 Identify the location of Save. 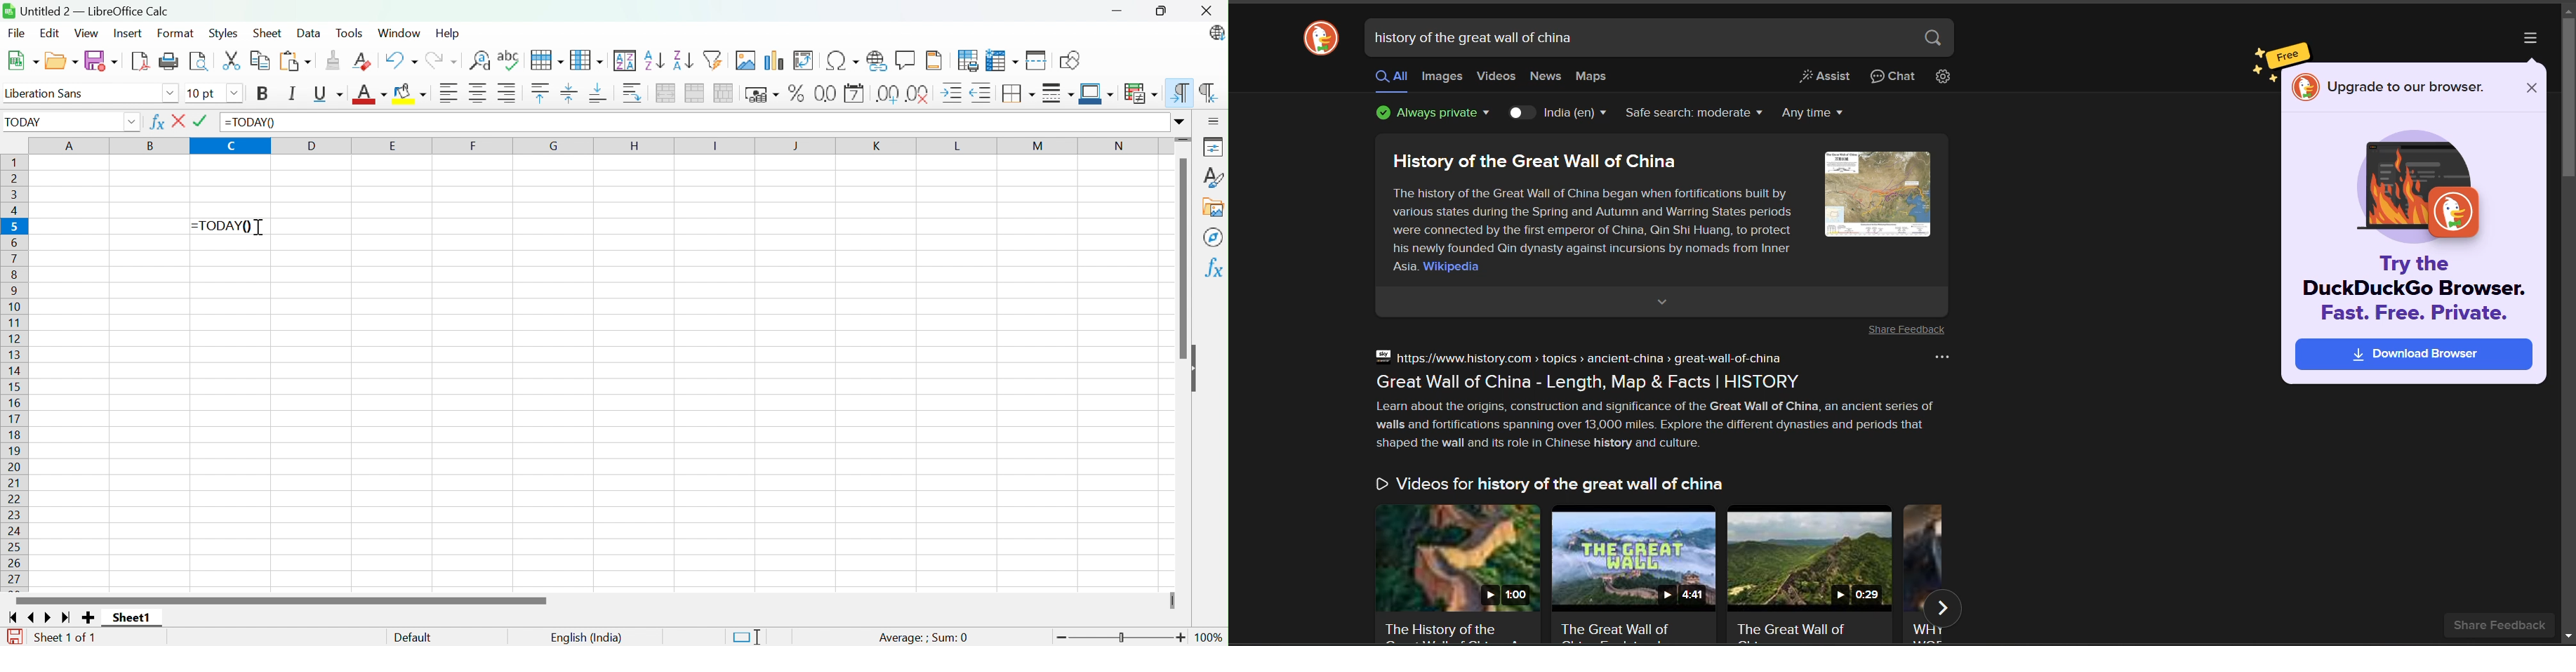
(103, 60).